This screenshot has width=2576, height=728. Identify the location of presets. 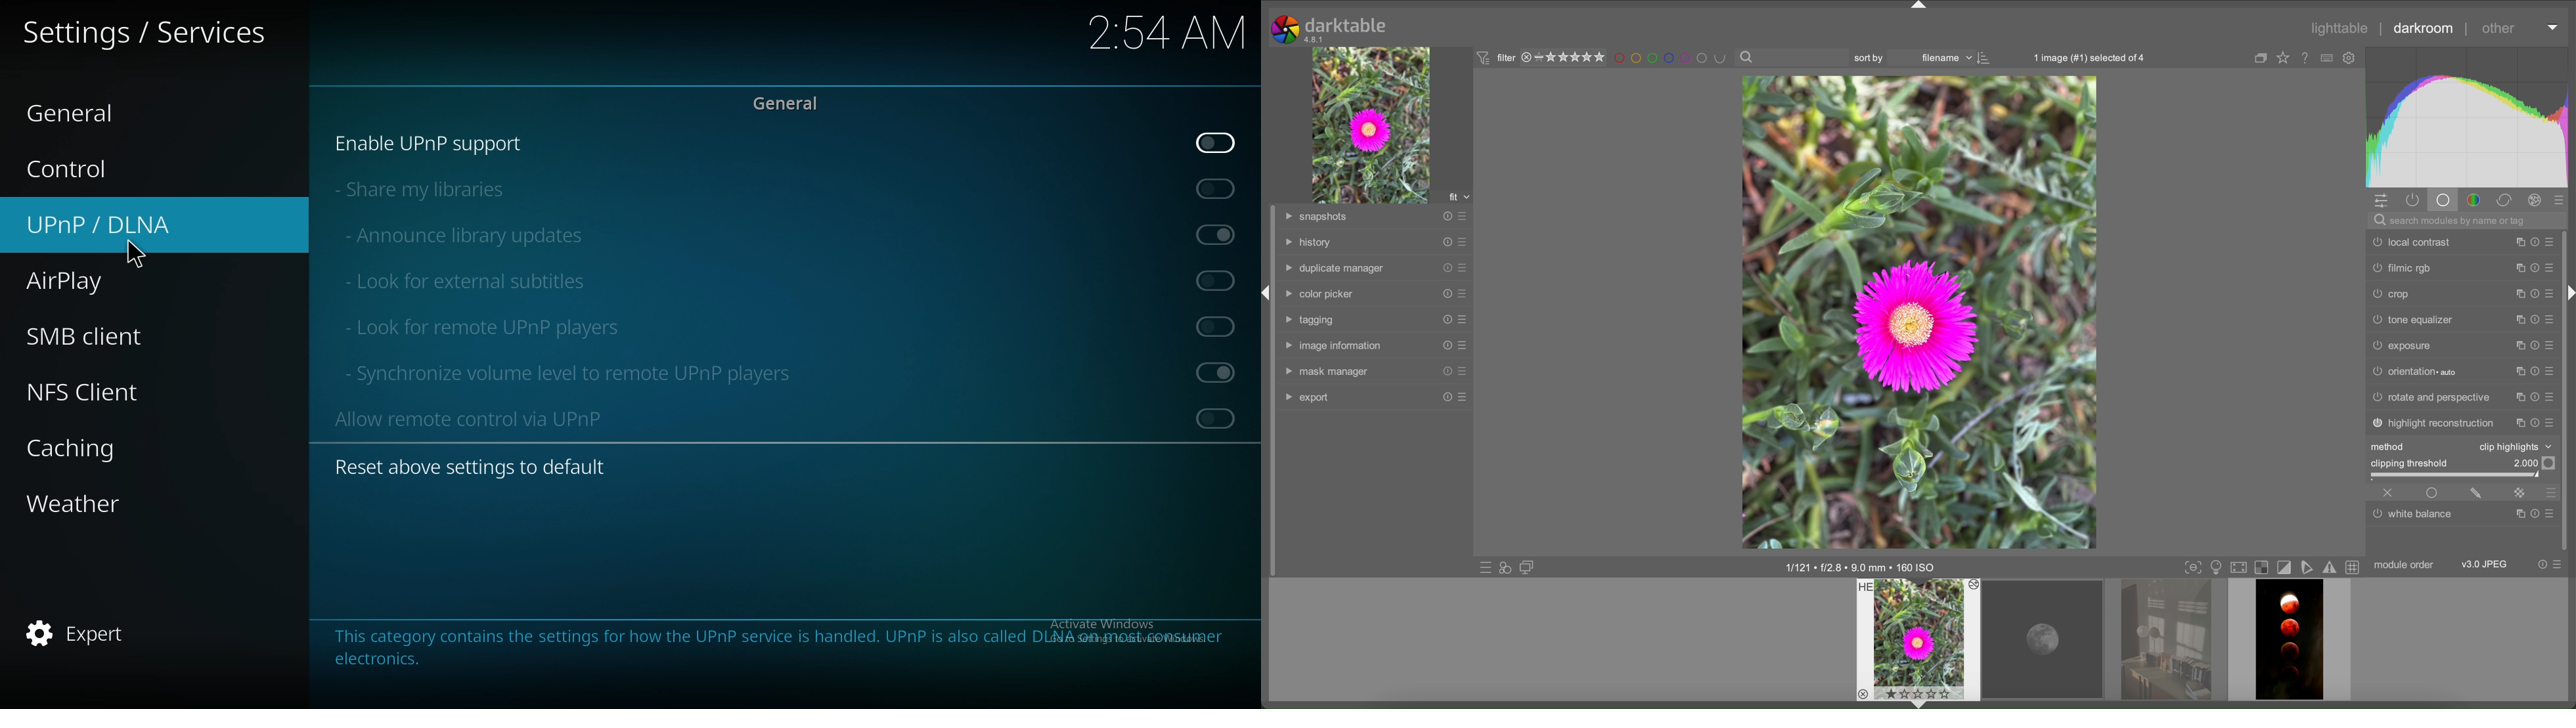
(2551, 243).